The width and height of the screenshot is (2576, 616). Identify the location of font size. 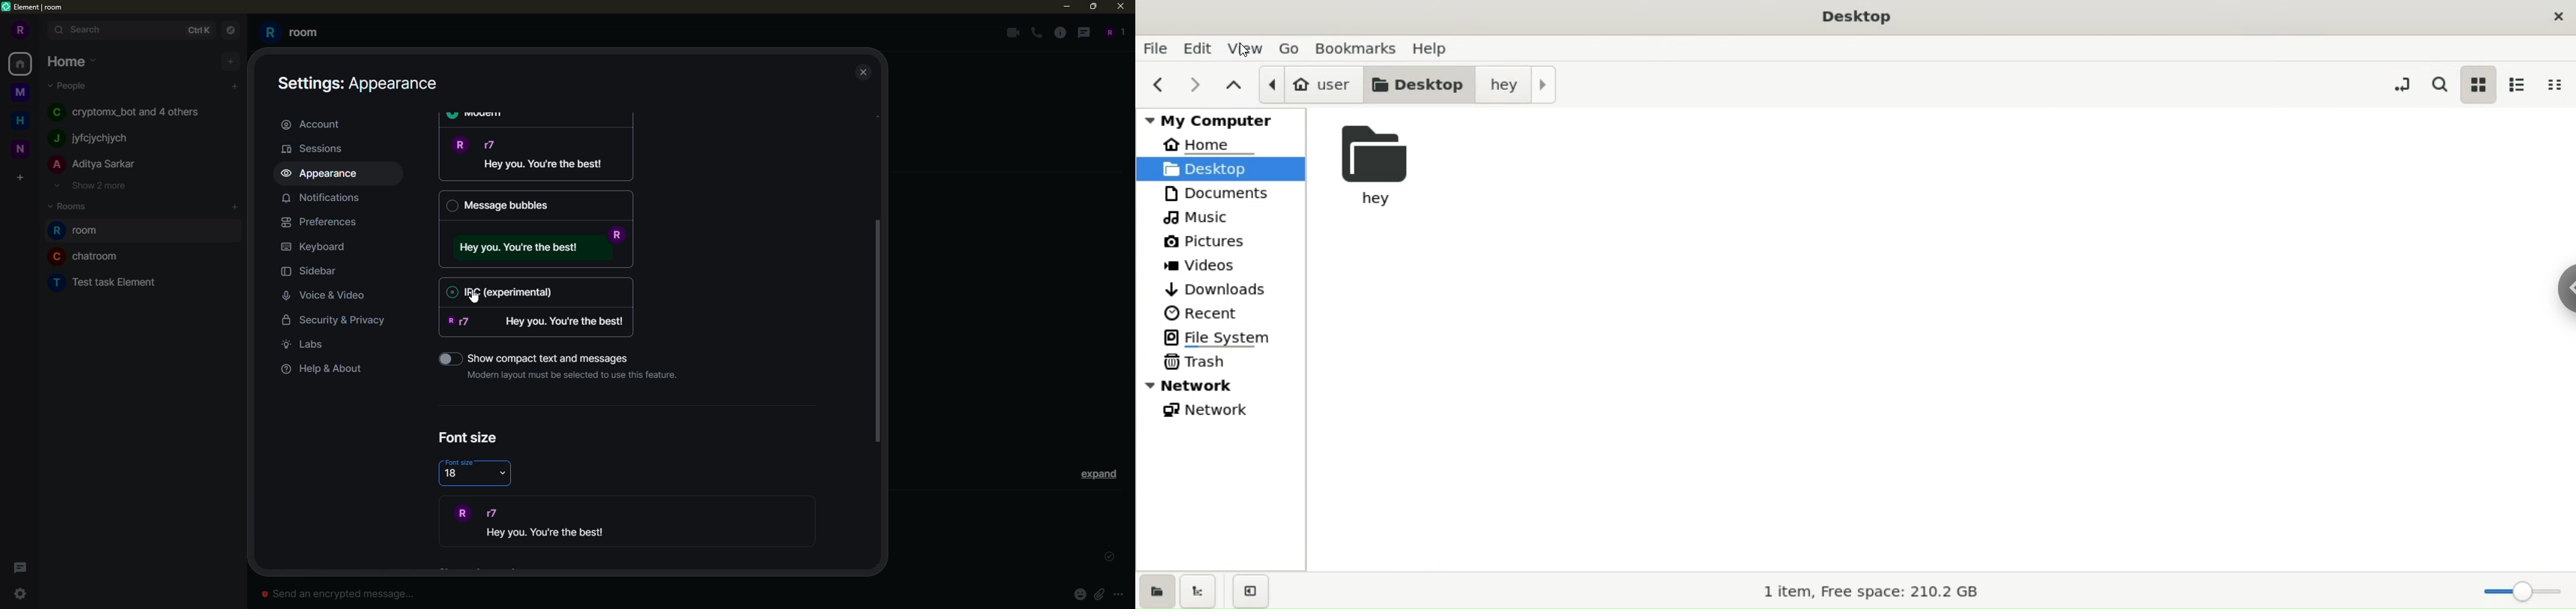
(466, 436).